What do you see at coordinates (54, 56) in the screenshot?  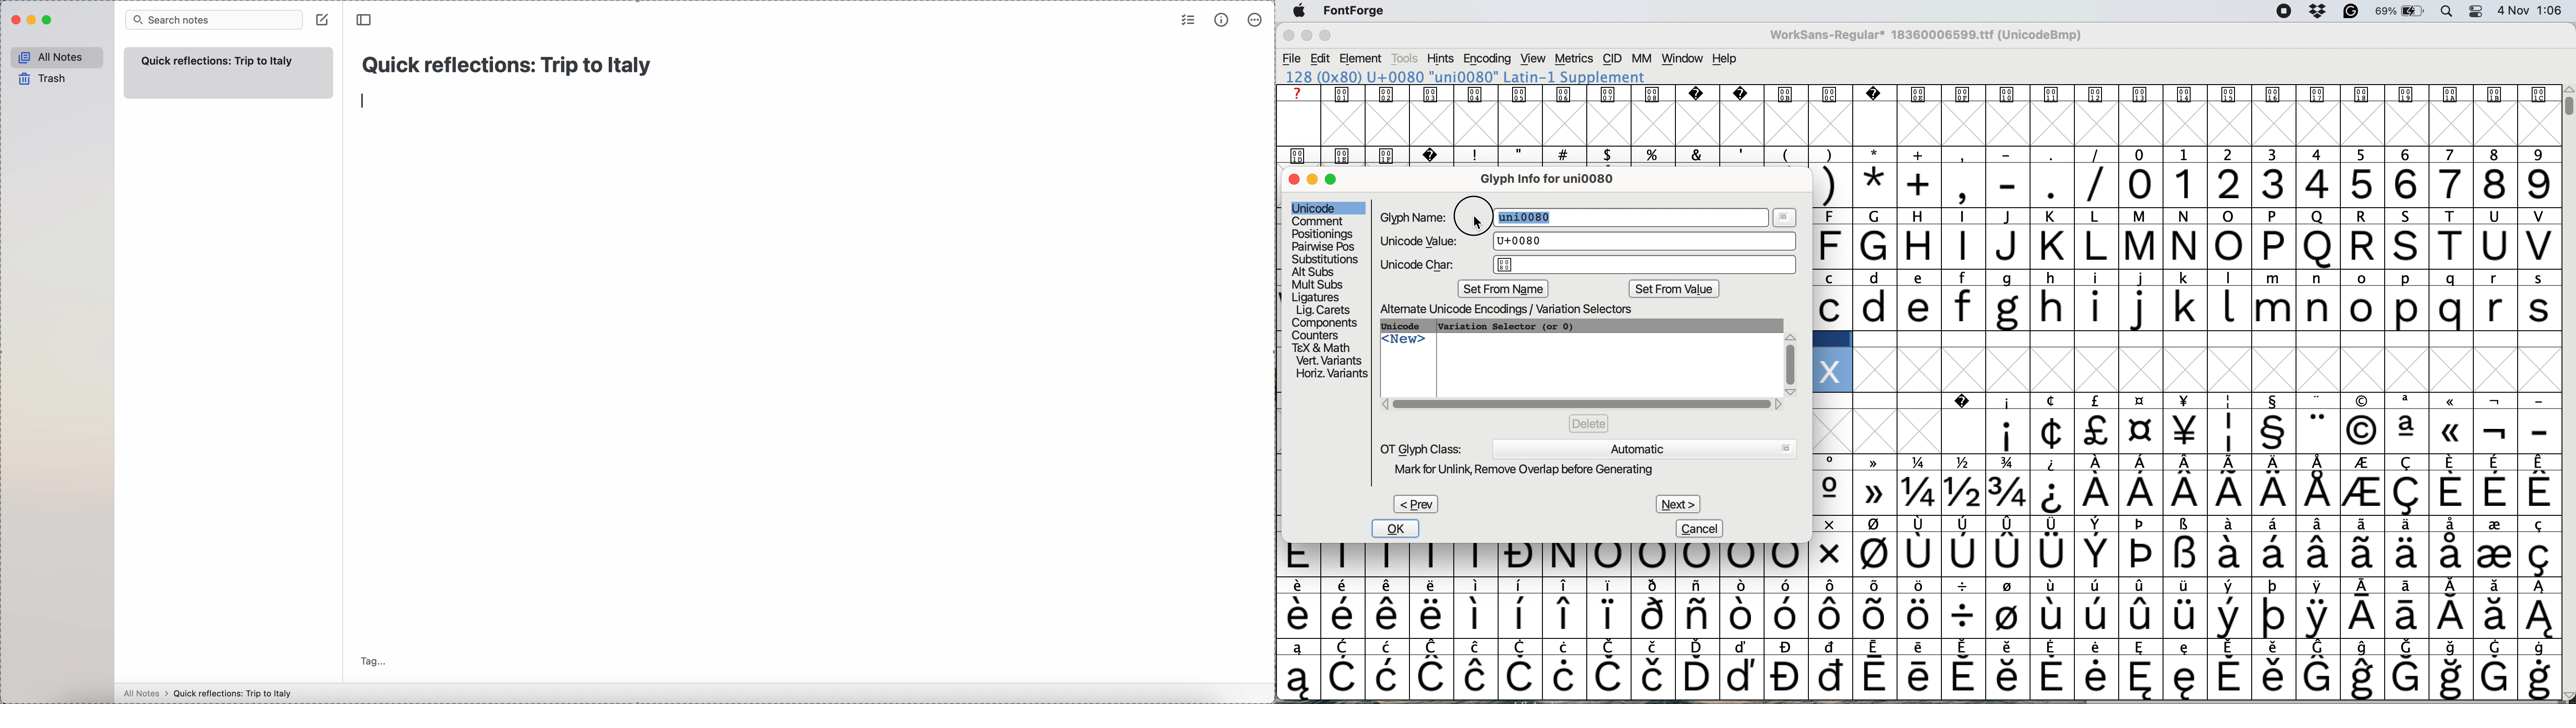 I see `all notes` at bounding box center [54, 56].